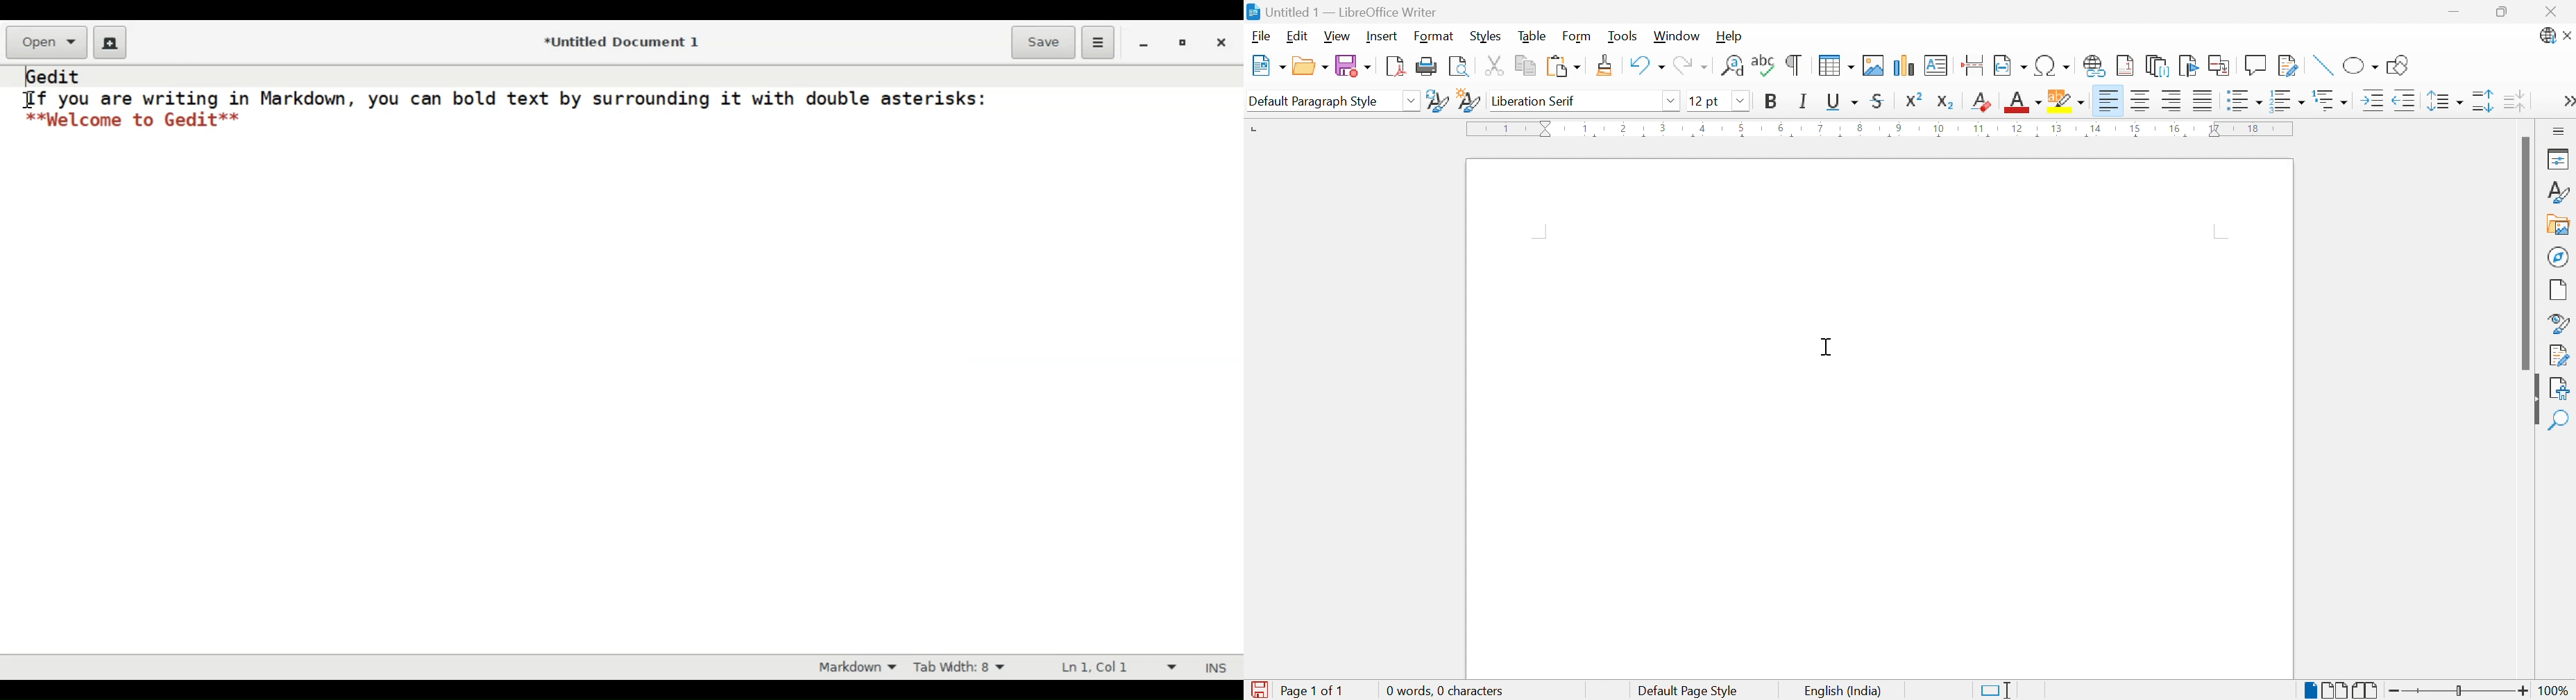 The height and width of the screenshot is (700, 2576). I want to click on Toggle ordered list, so click(2289, 100).